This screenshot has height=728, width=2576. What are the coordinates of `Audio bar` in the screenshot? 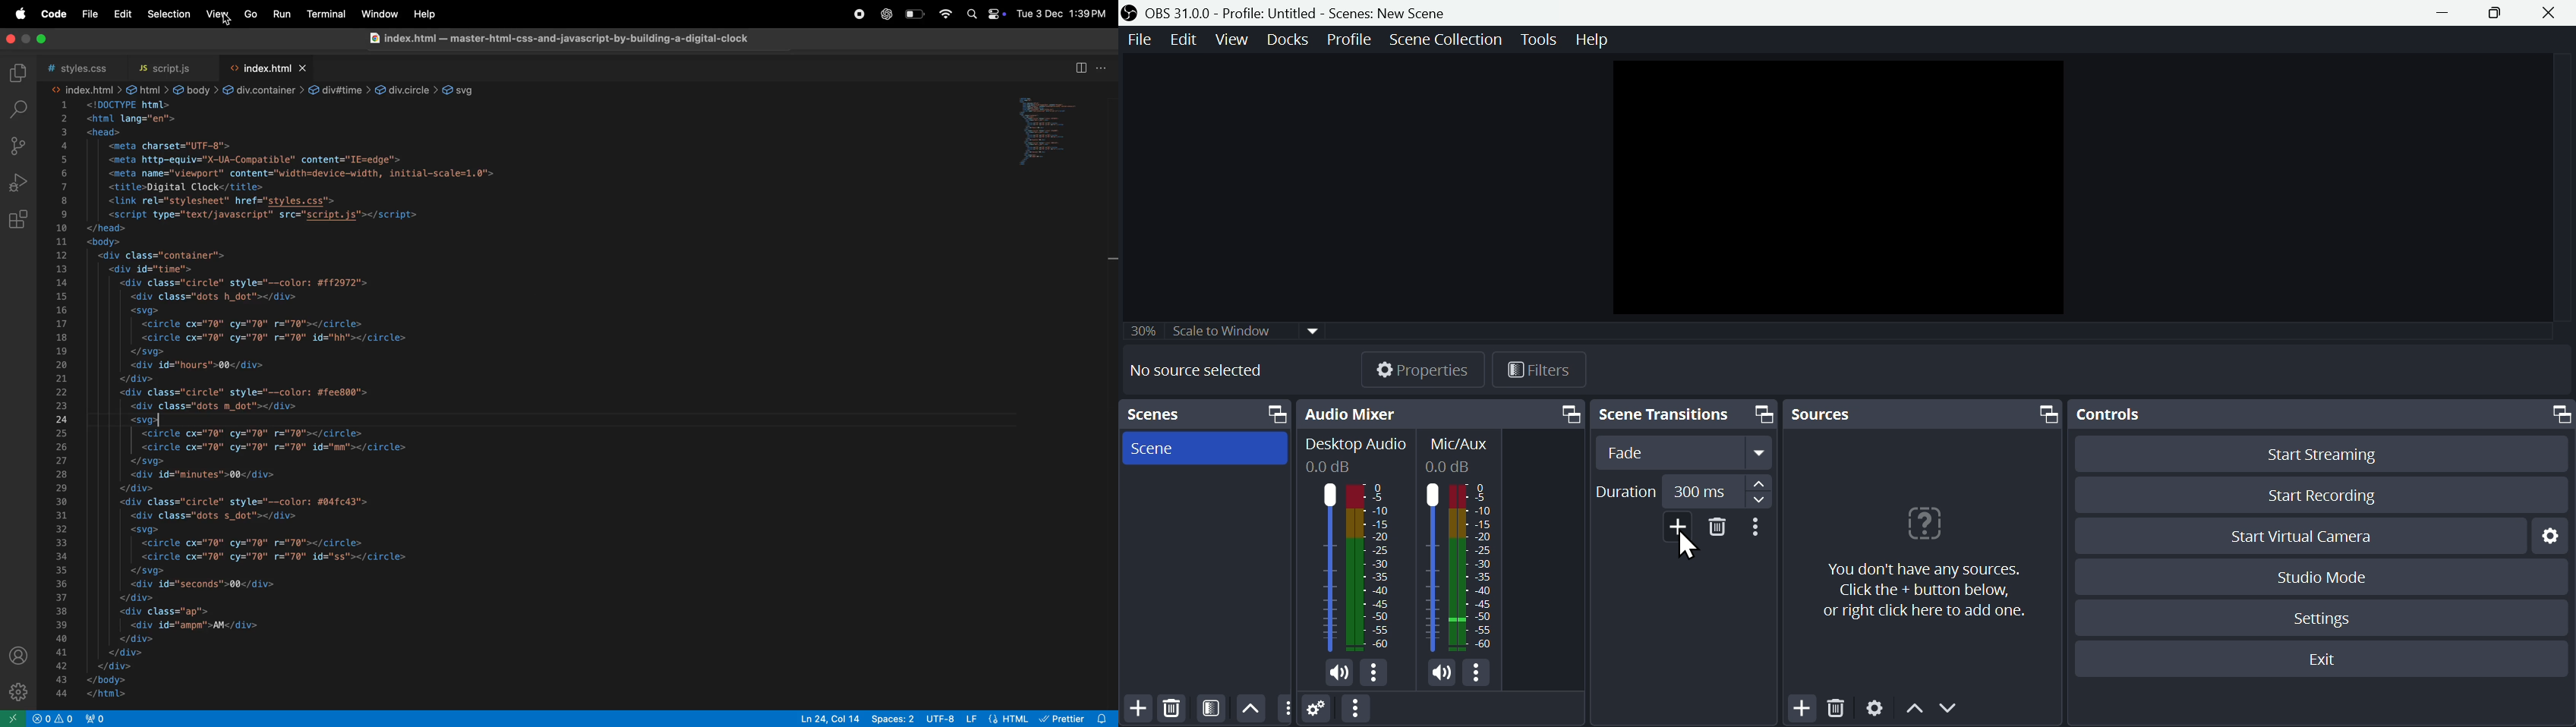 It's located at (1354, 567).